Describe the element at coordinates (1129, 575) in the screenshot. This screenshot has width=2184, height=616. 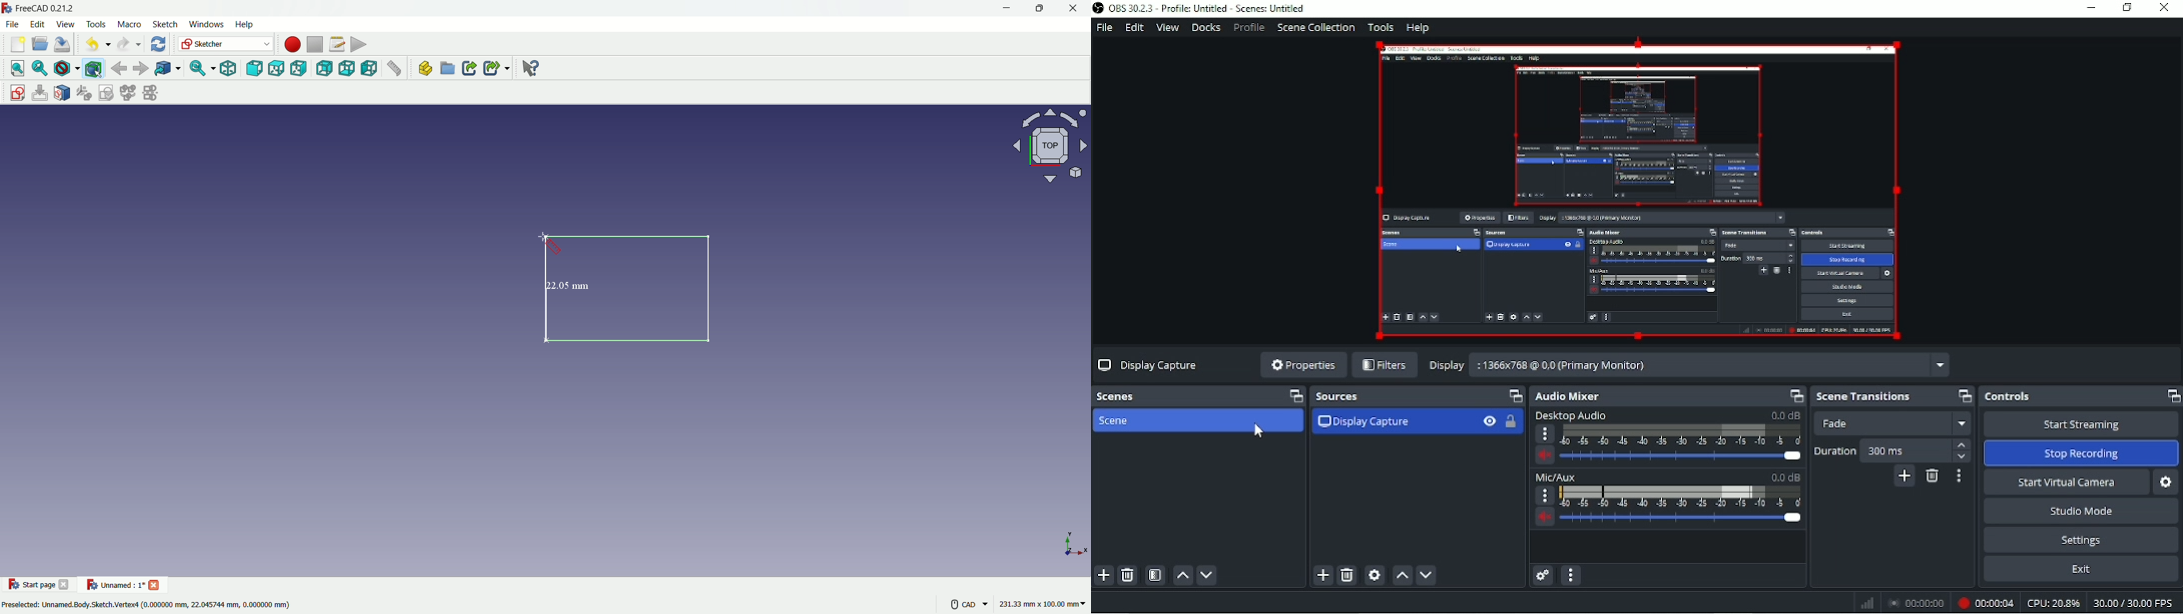
I see `Remove selected scene` at that location.